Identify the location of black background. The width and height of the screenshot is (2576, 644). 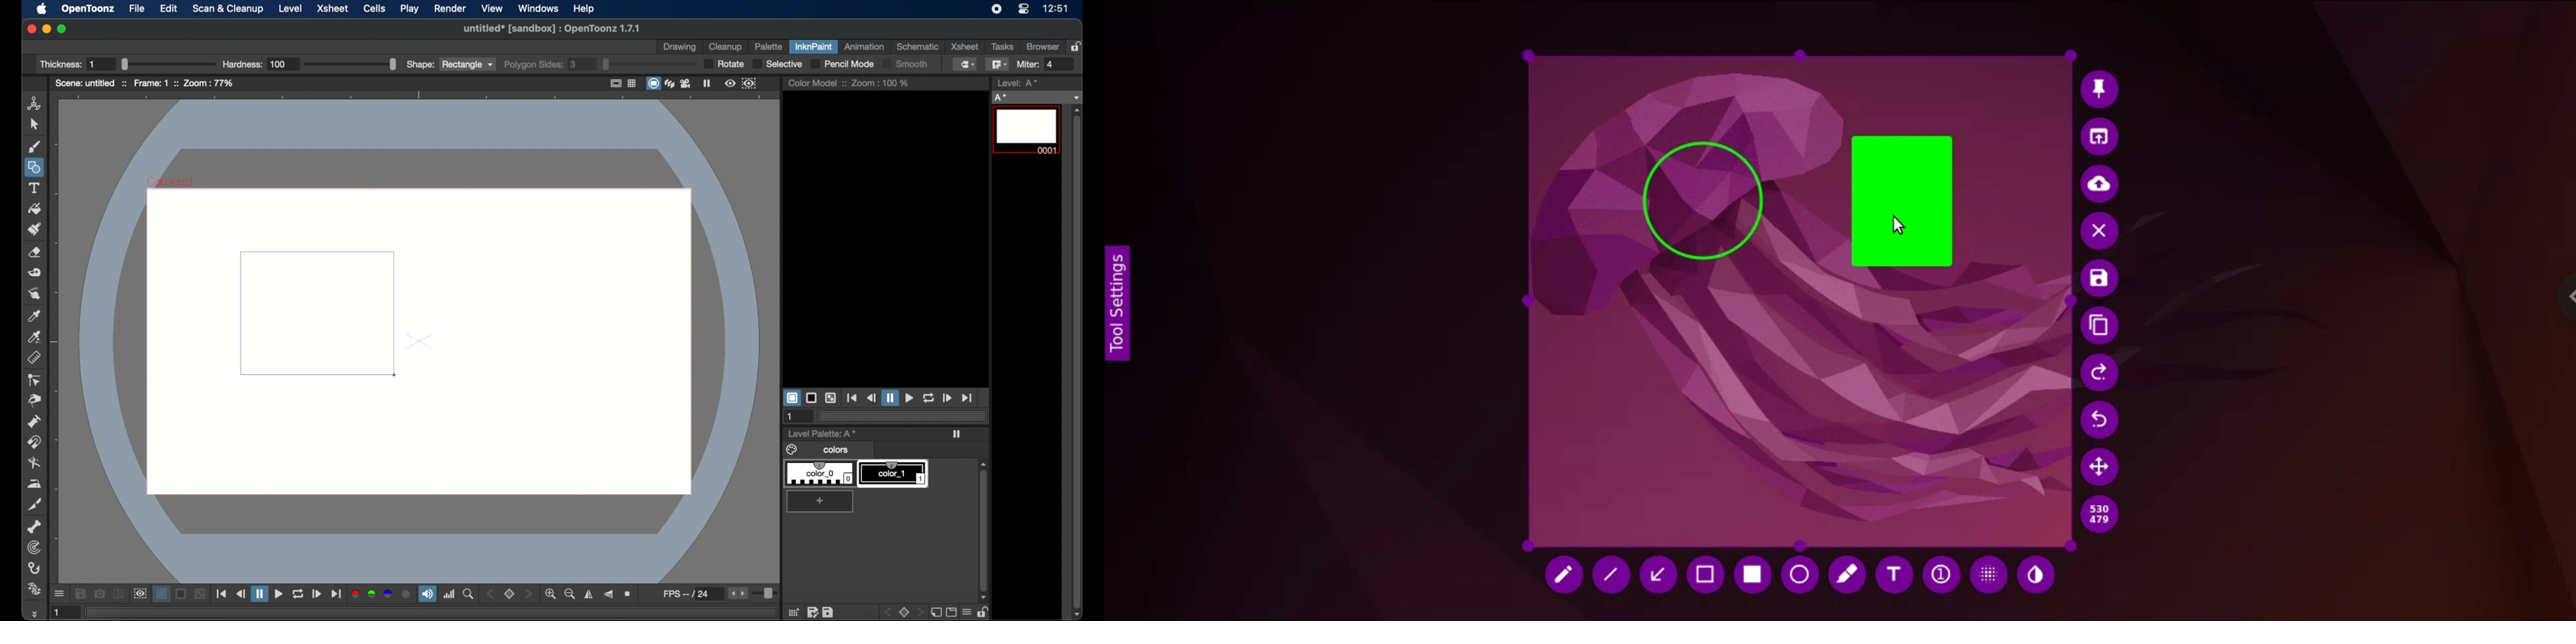
(182, 594).